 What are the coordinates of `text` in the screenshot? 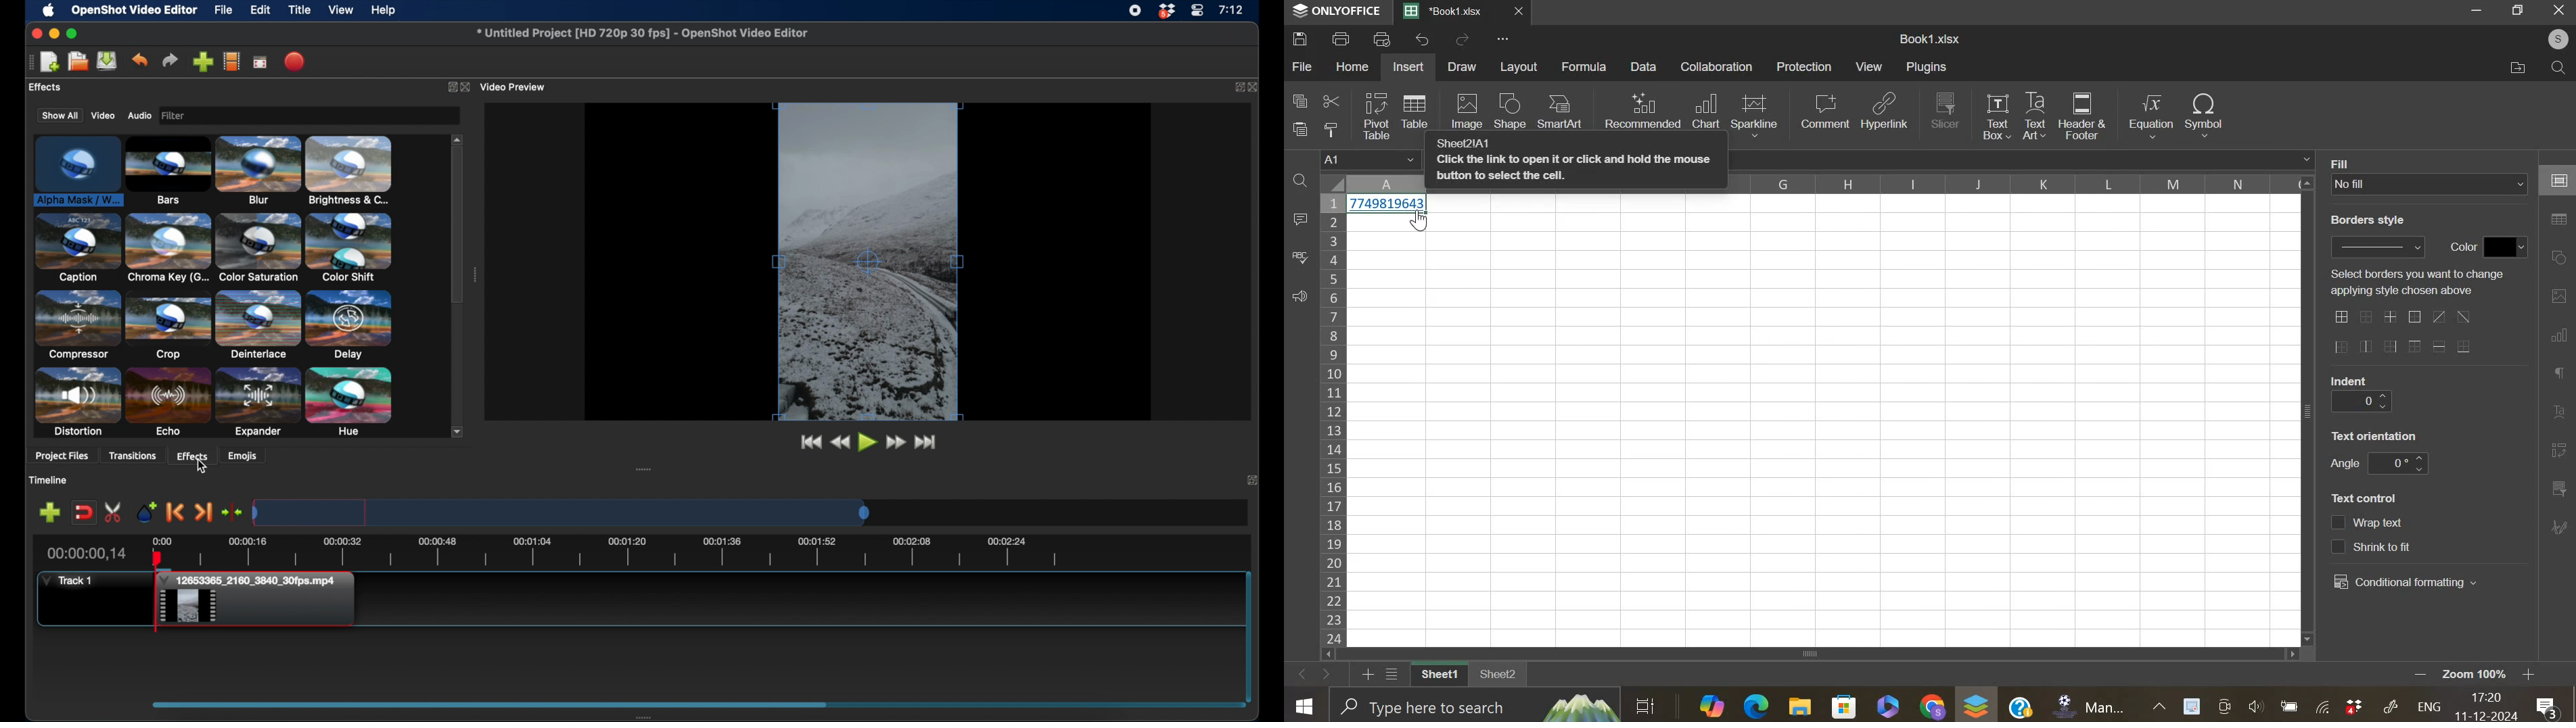 It's located at (2367, 220).